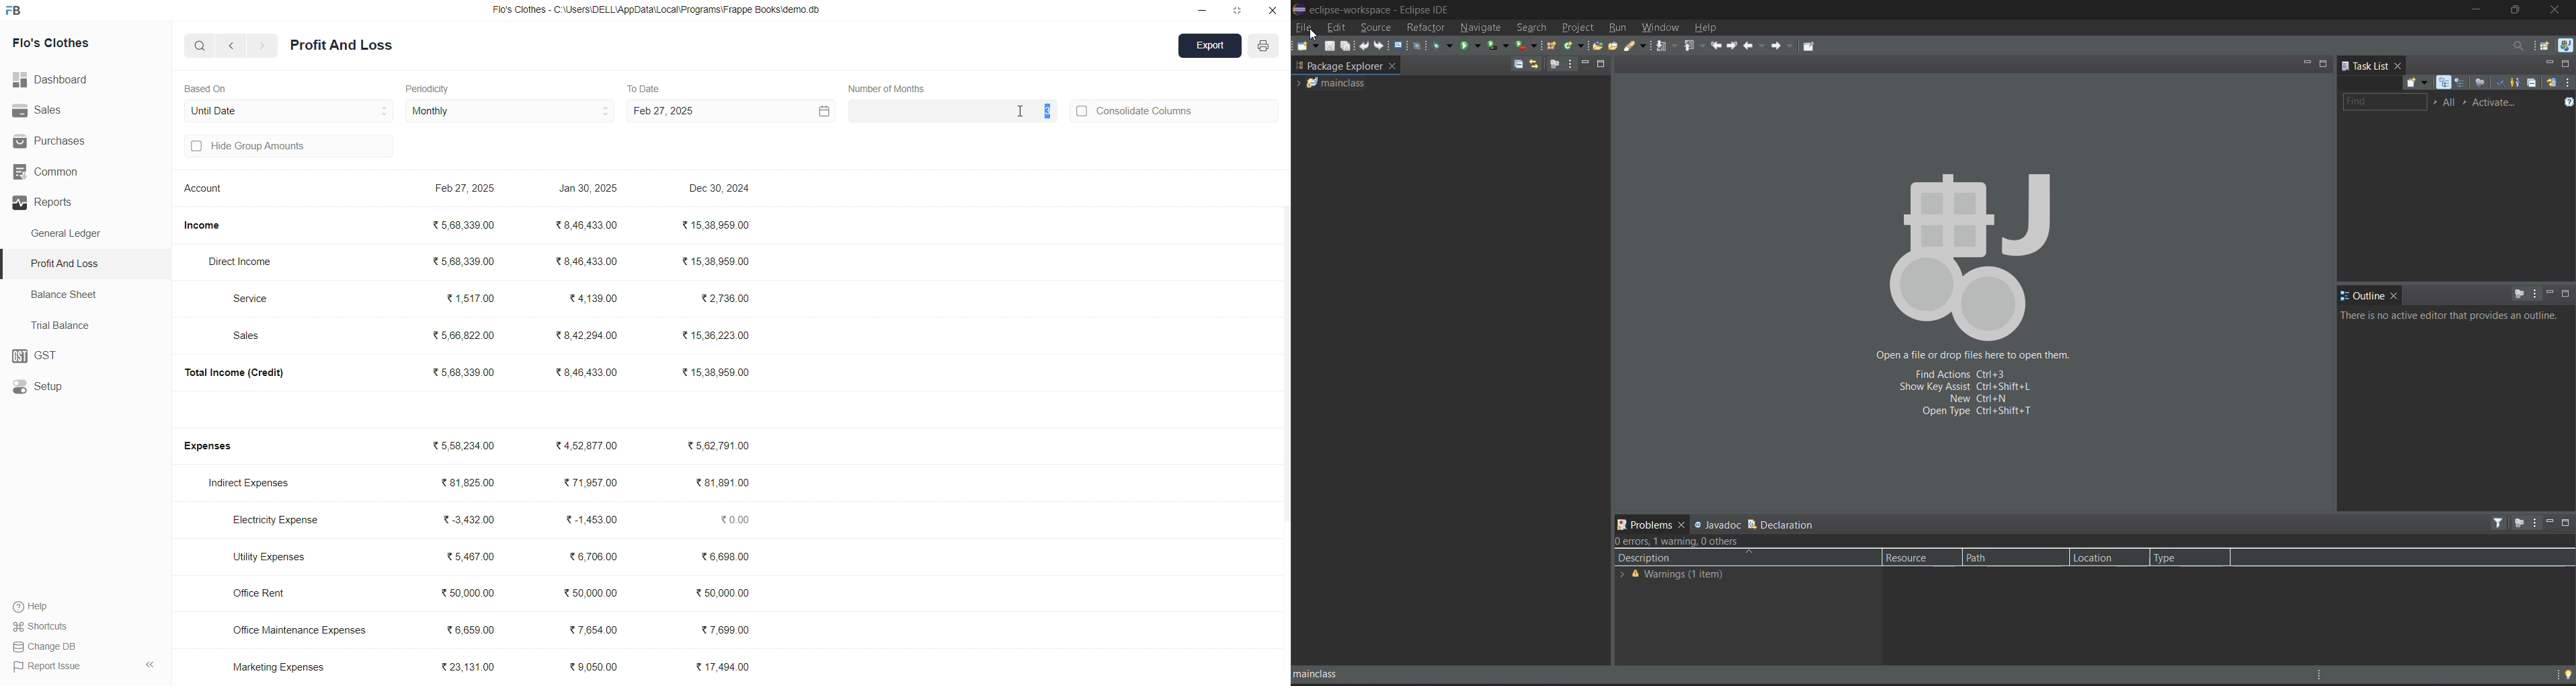 The height and width of the screenshot is (700, 2576). Describe the element at coordinates (951, 111) in the screenshot. I see `3` at that location.